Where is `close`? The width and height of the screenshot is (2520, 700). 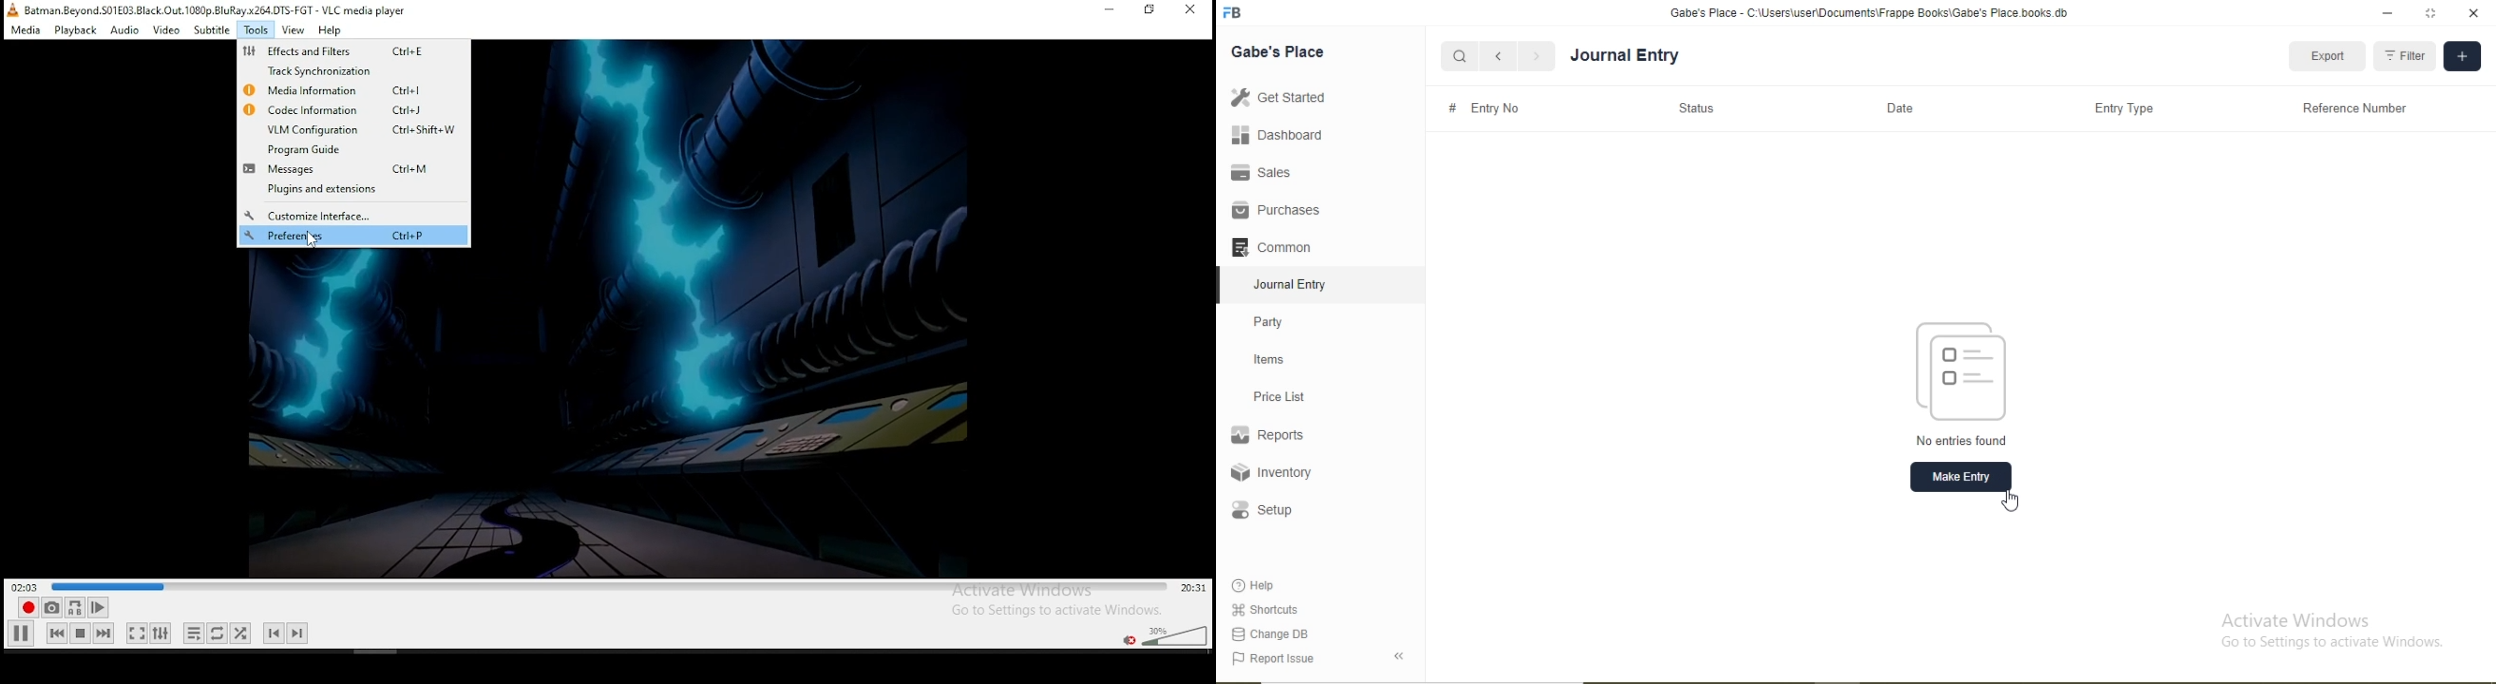
close is located at coordinates (2475, 13).